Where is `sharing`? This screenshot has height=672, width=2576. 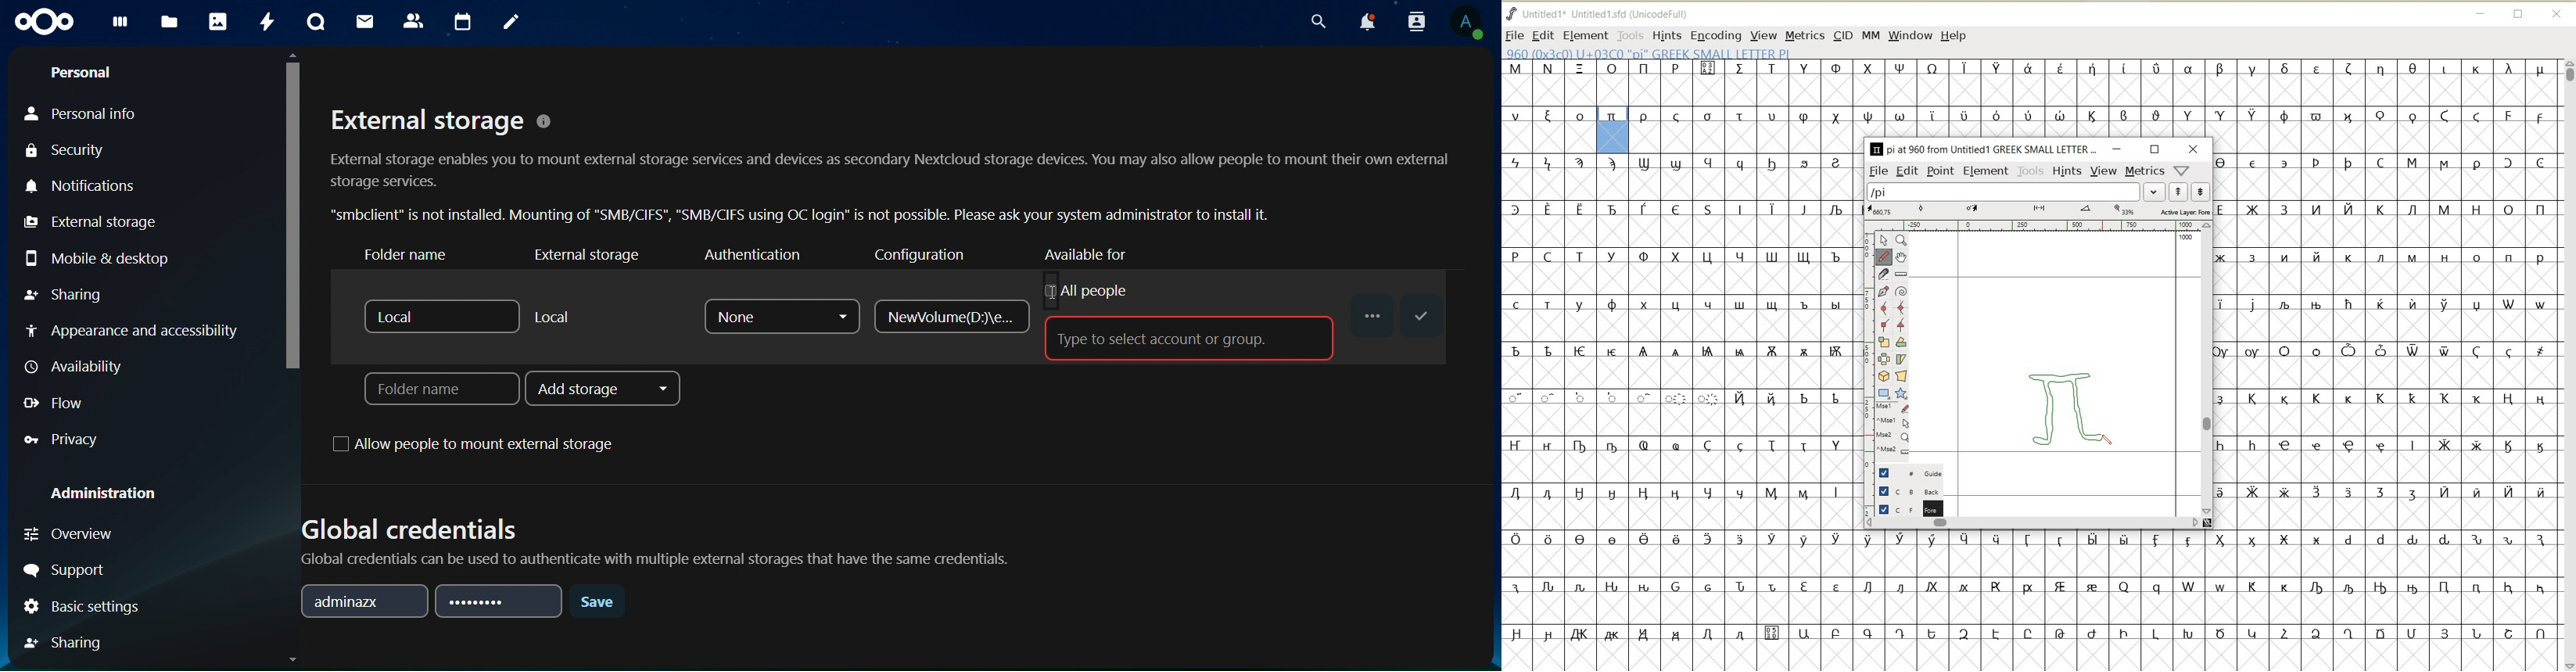
sharing is located at coordinates (66, 295).